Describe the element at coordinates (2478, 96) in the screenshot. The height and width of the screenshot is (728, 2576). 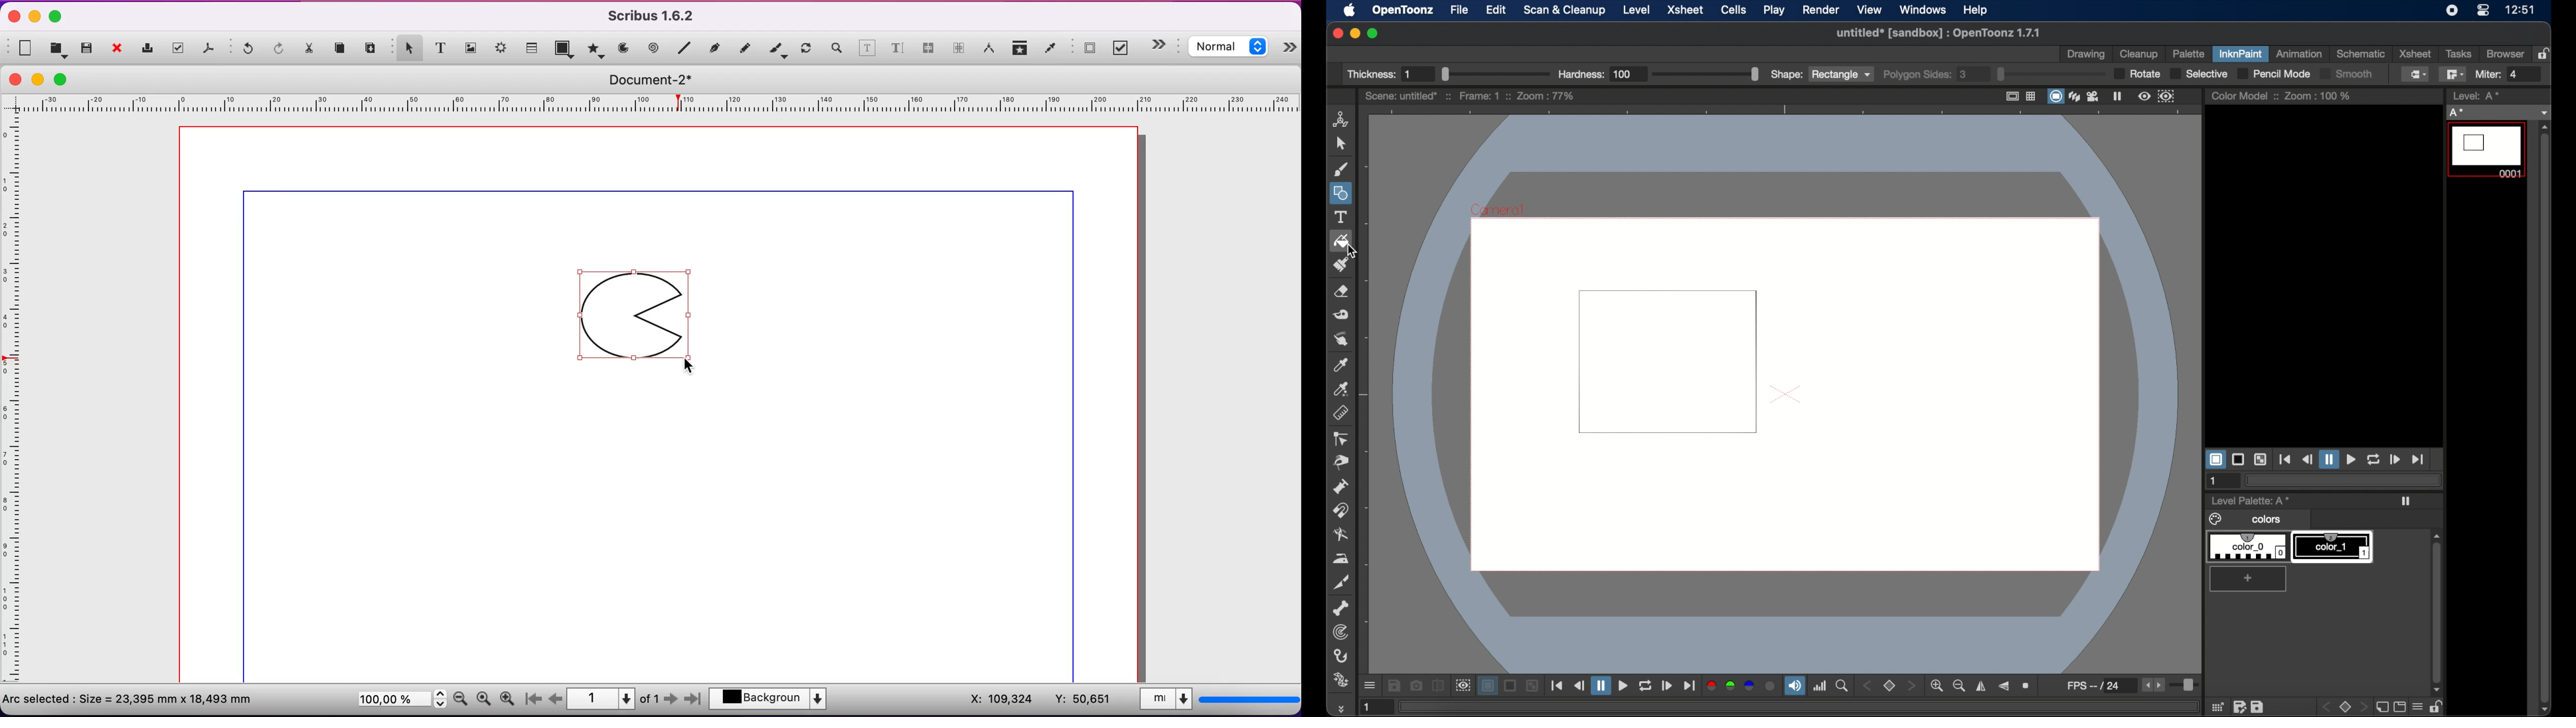
I see `level strip` at that location.